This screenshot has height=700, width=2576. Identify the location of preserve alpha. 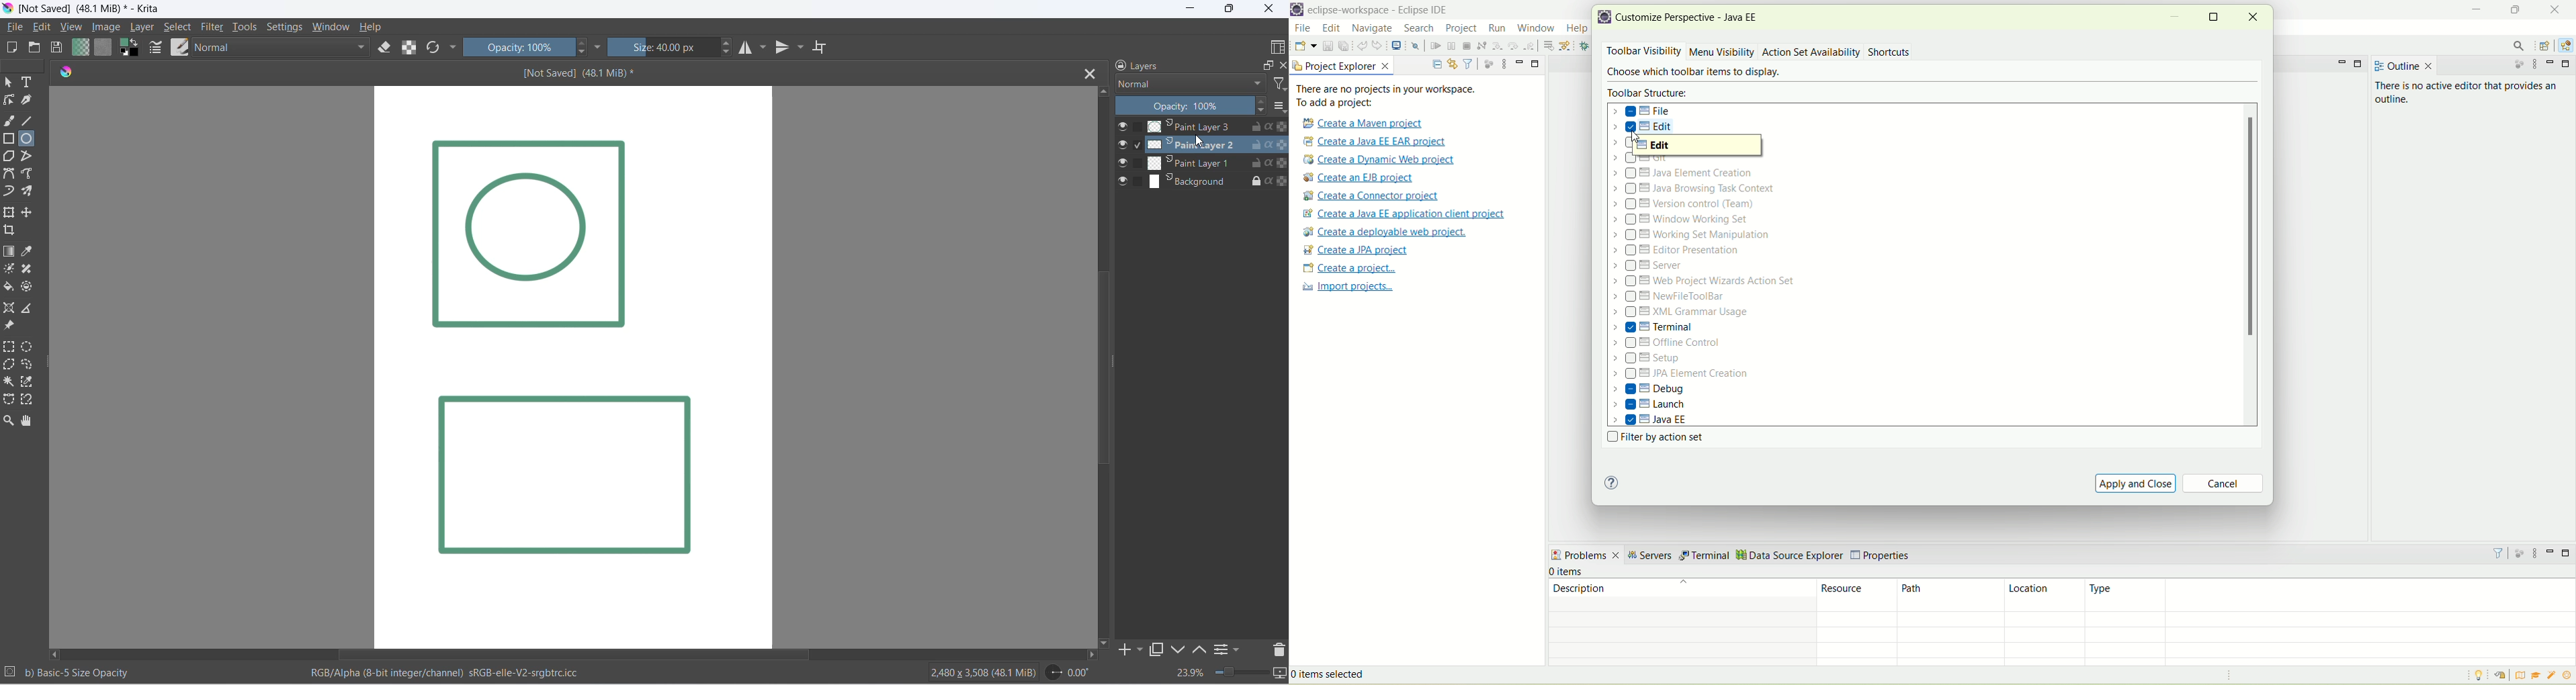
(1277, 180).